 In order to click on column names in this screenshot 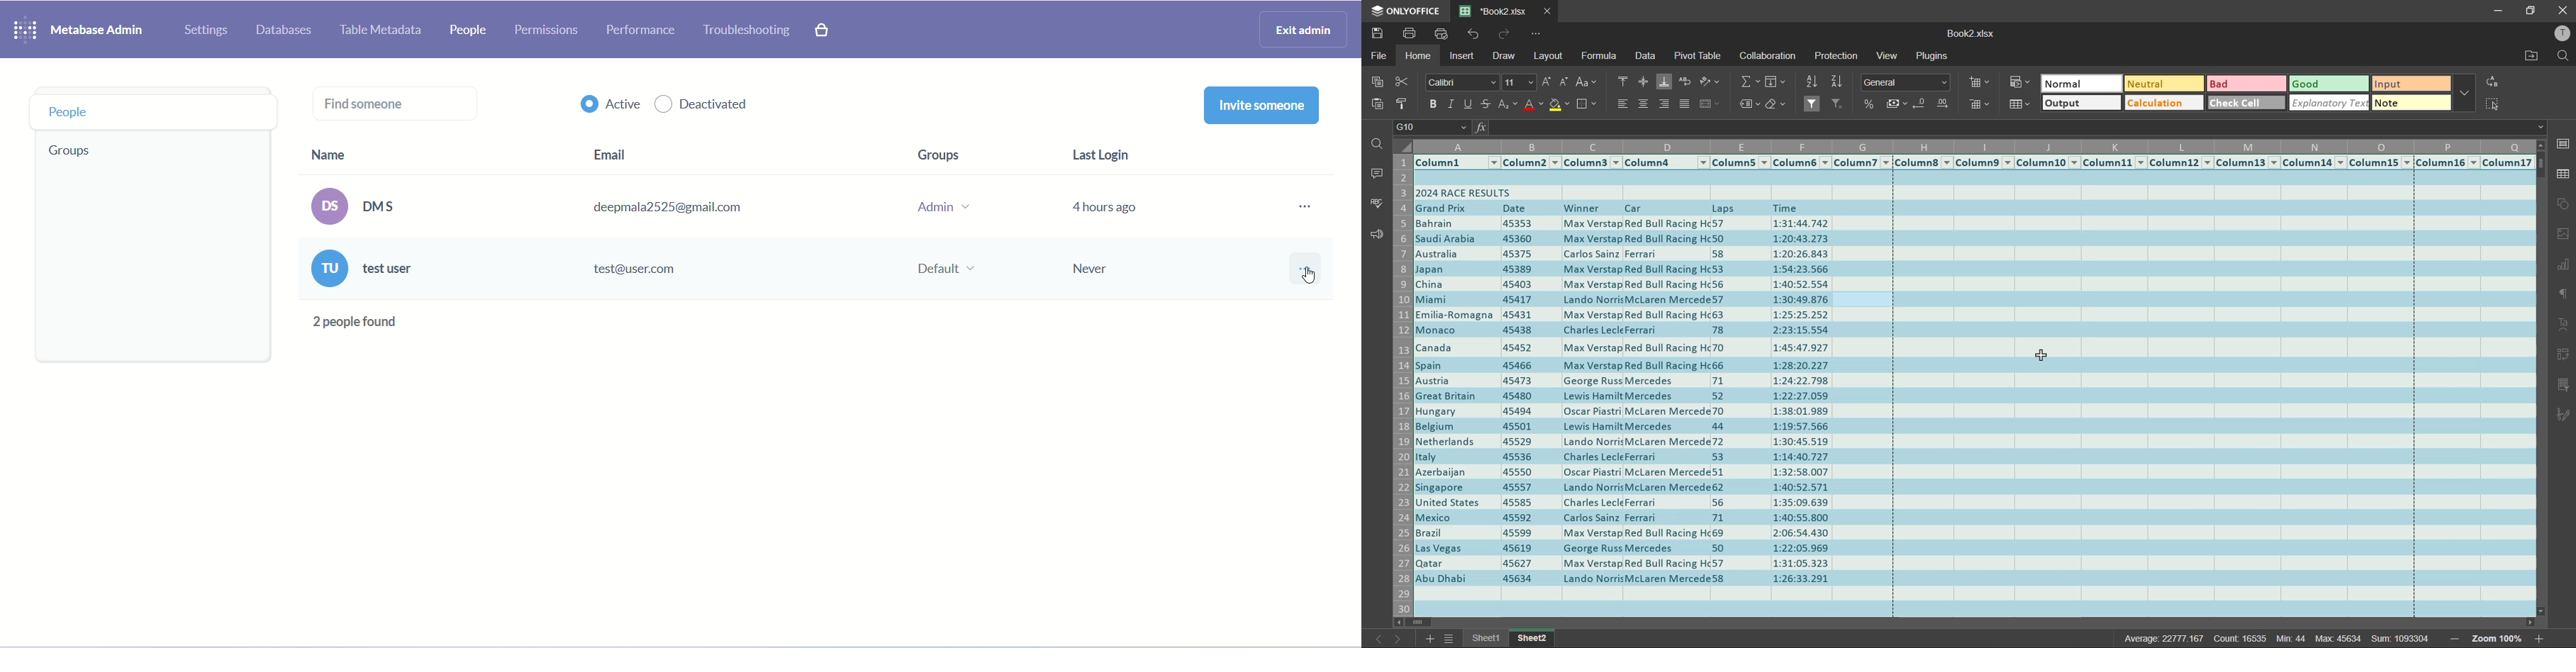, I will do `click(1976, 146)`.